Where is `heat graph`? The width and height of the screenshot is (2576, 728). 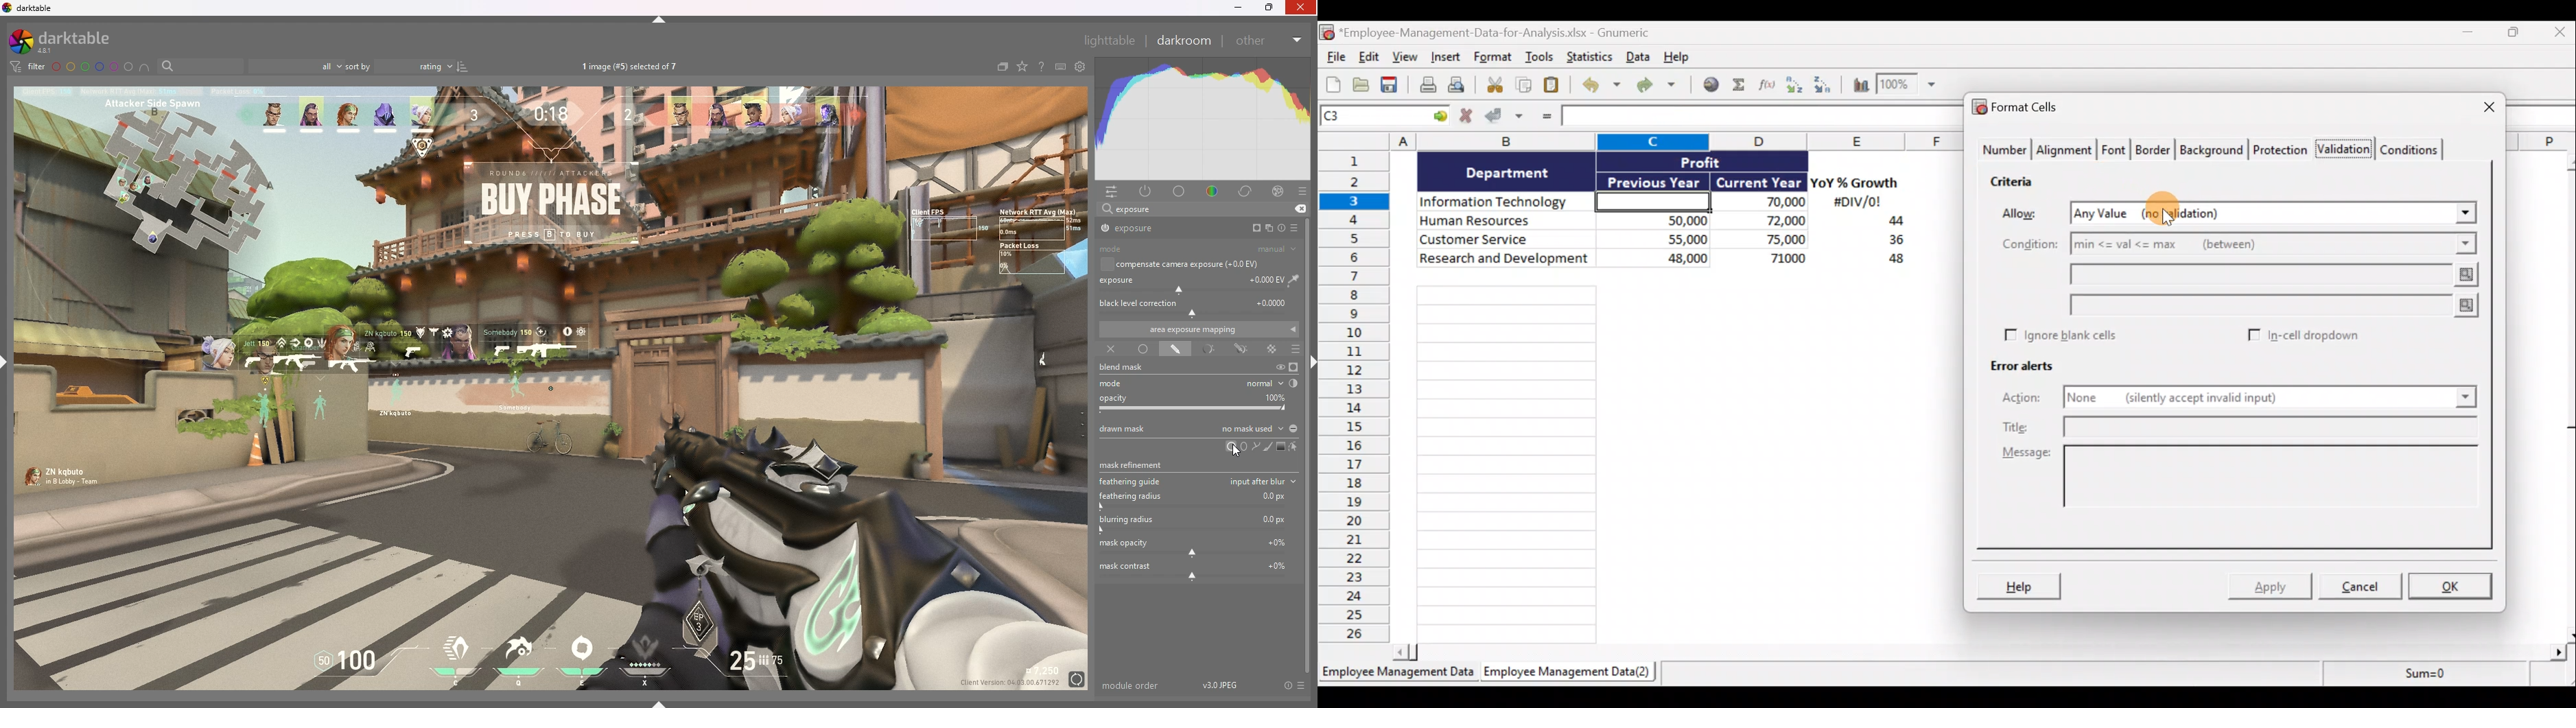
heat graph is located at coordinates (1202, 119).